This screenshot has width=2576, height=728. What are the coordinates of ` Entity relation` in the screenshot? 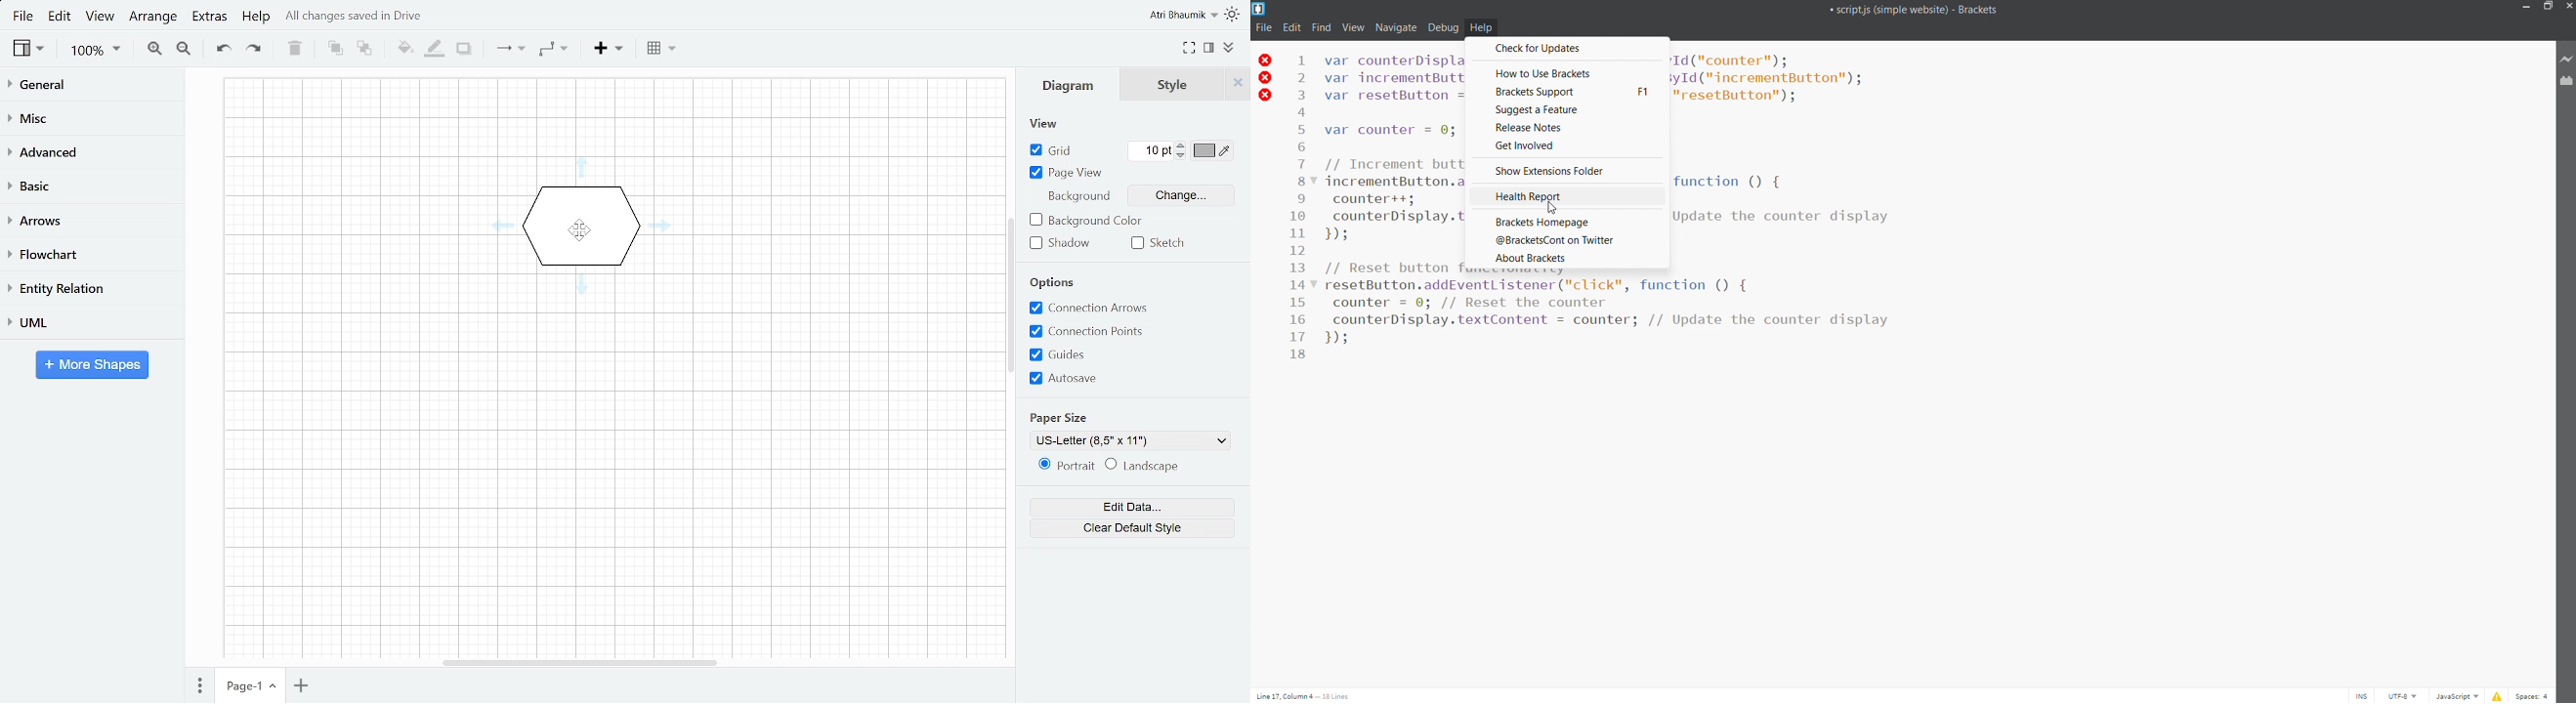 It's located at (87, 288).